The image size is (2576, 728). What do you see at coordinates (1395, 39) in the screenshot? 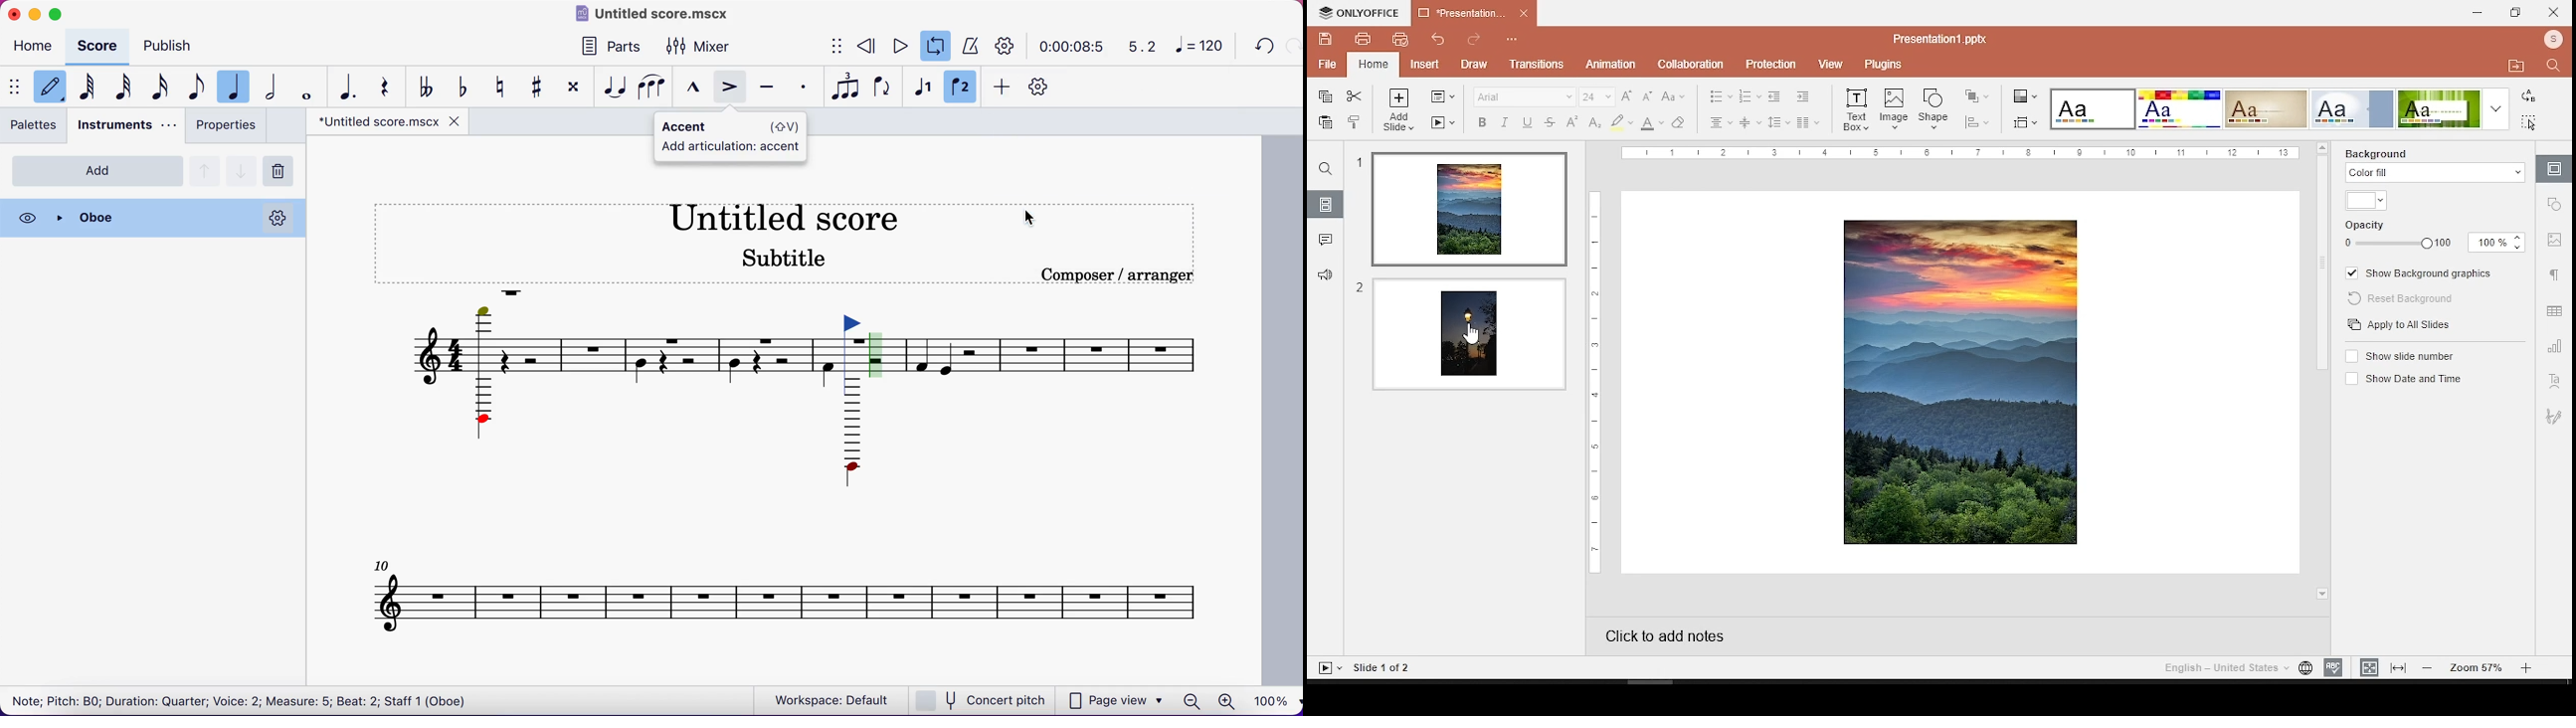
I see `quick print` at bounding box center [1395, 39].